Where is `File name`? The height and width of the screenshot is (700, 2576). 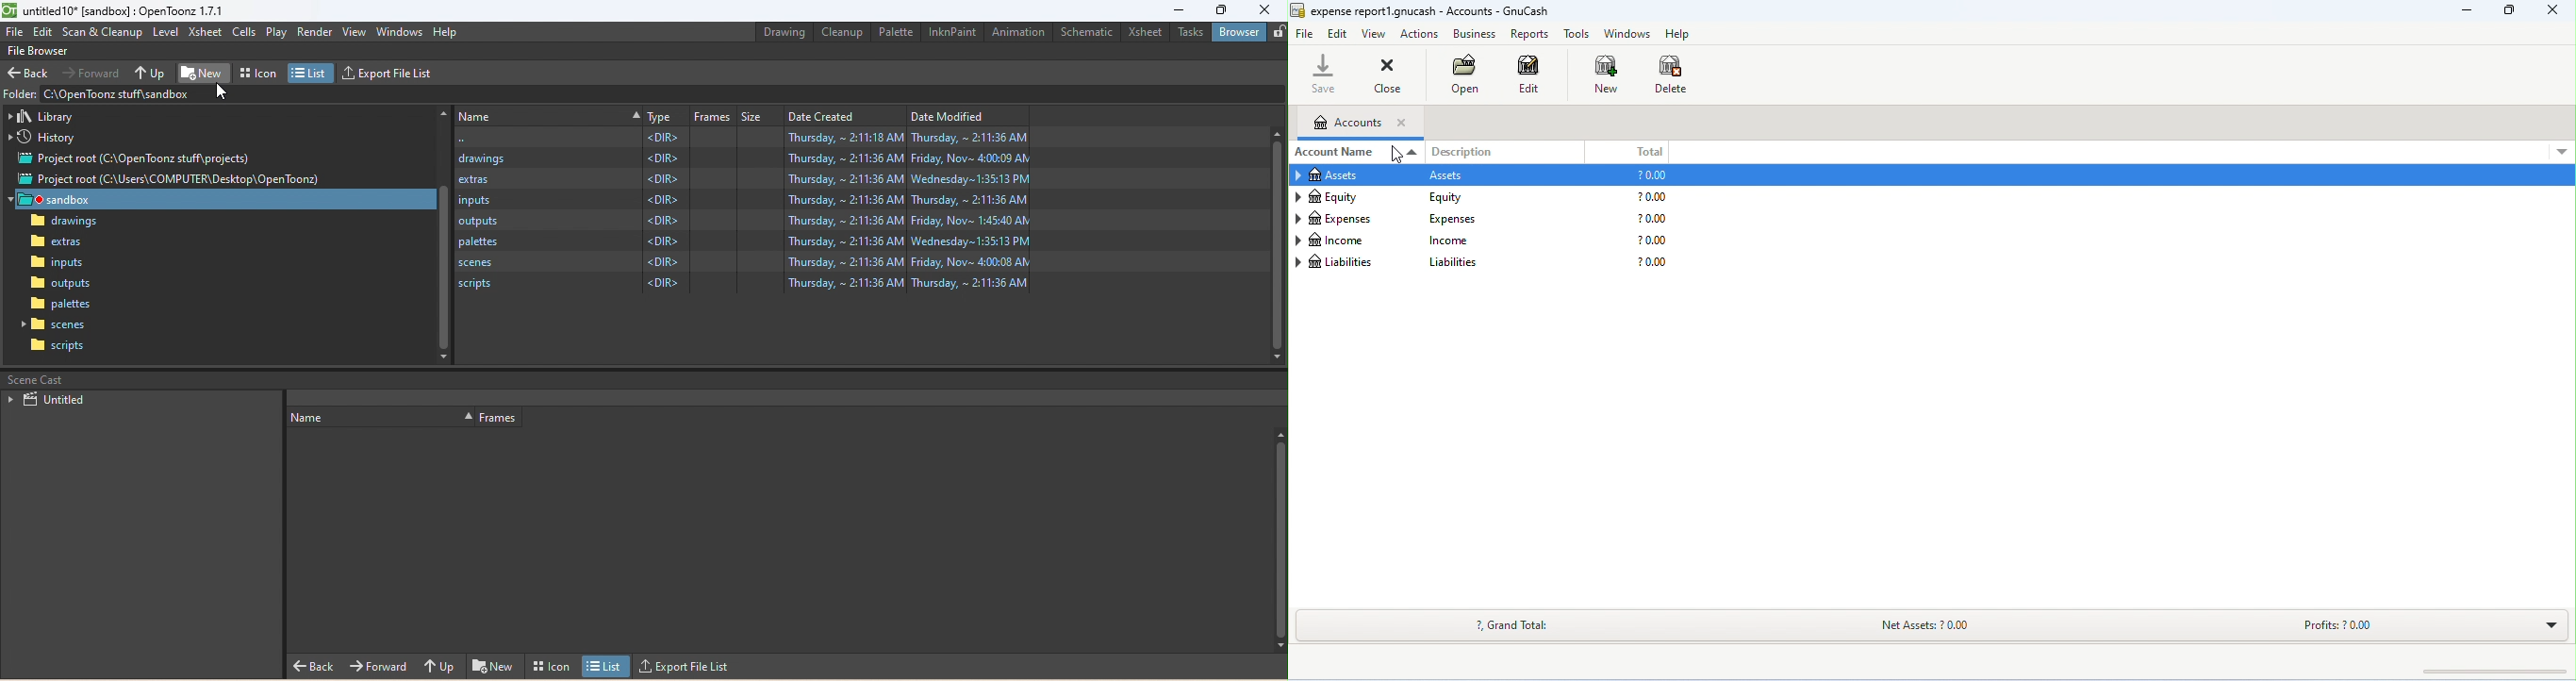 File name is located at coordinates (127, 10).